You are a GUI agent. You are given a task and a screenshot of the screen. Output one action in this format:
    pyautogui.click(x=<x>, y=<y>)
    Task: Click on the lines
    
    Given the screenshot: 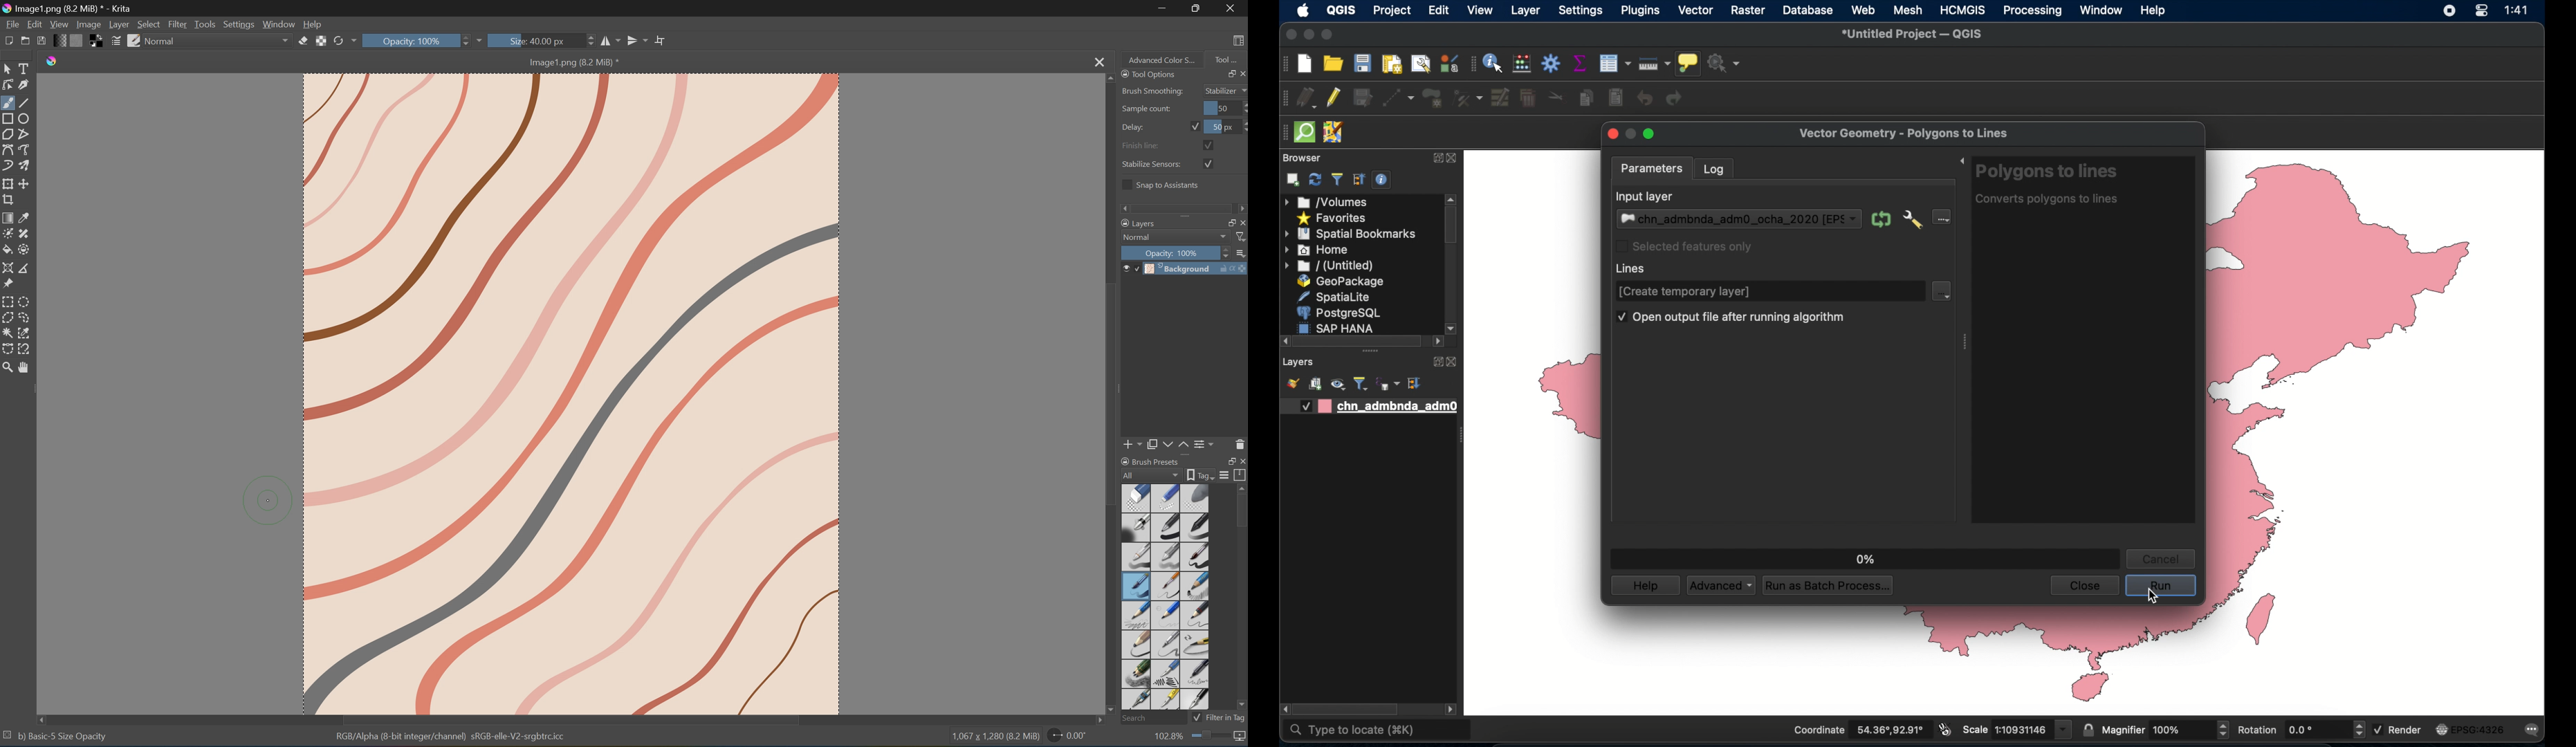 What is the action you would take?
    pyautogui.click(x=1630, y=268)
    